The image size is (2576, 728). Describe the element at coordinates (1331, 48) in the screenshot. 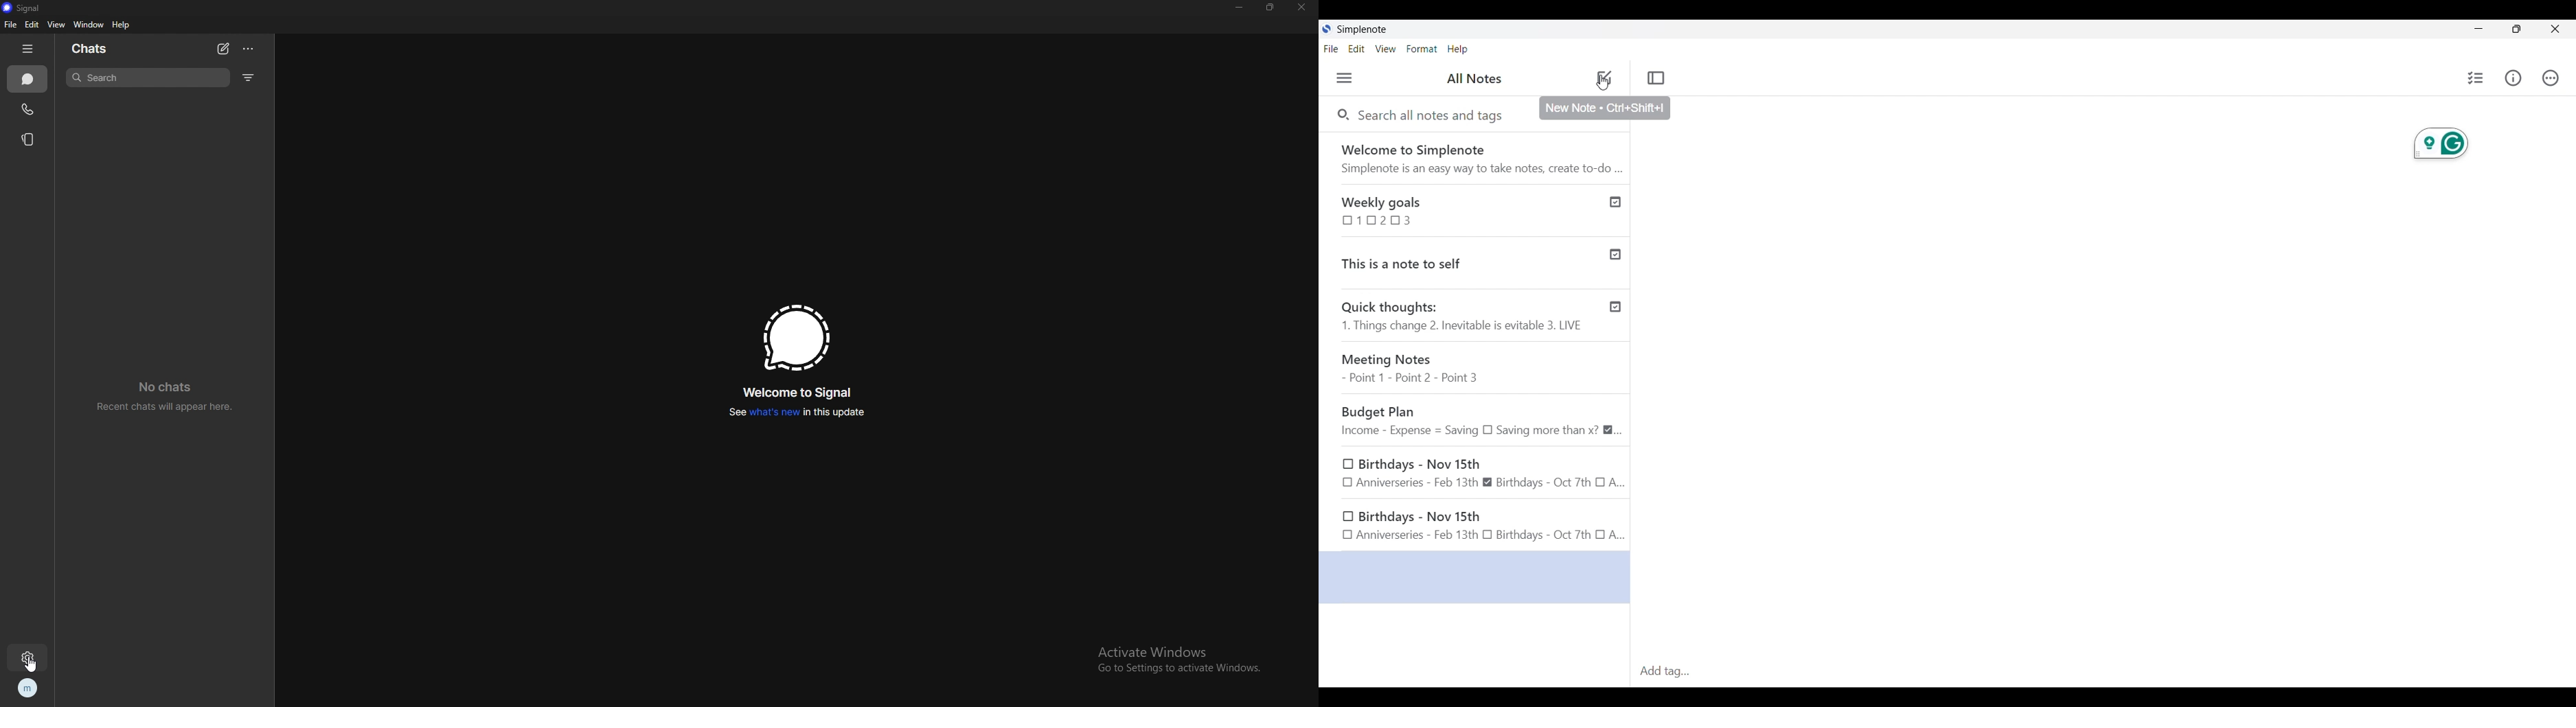

I see `File menu` at that location.